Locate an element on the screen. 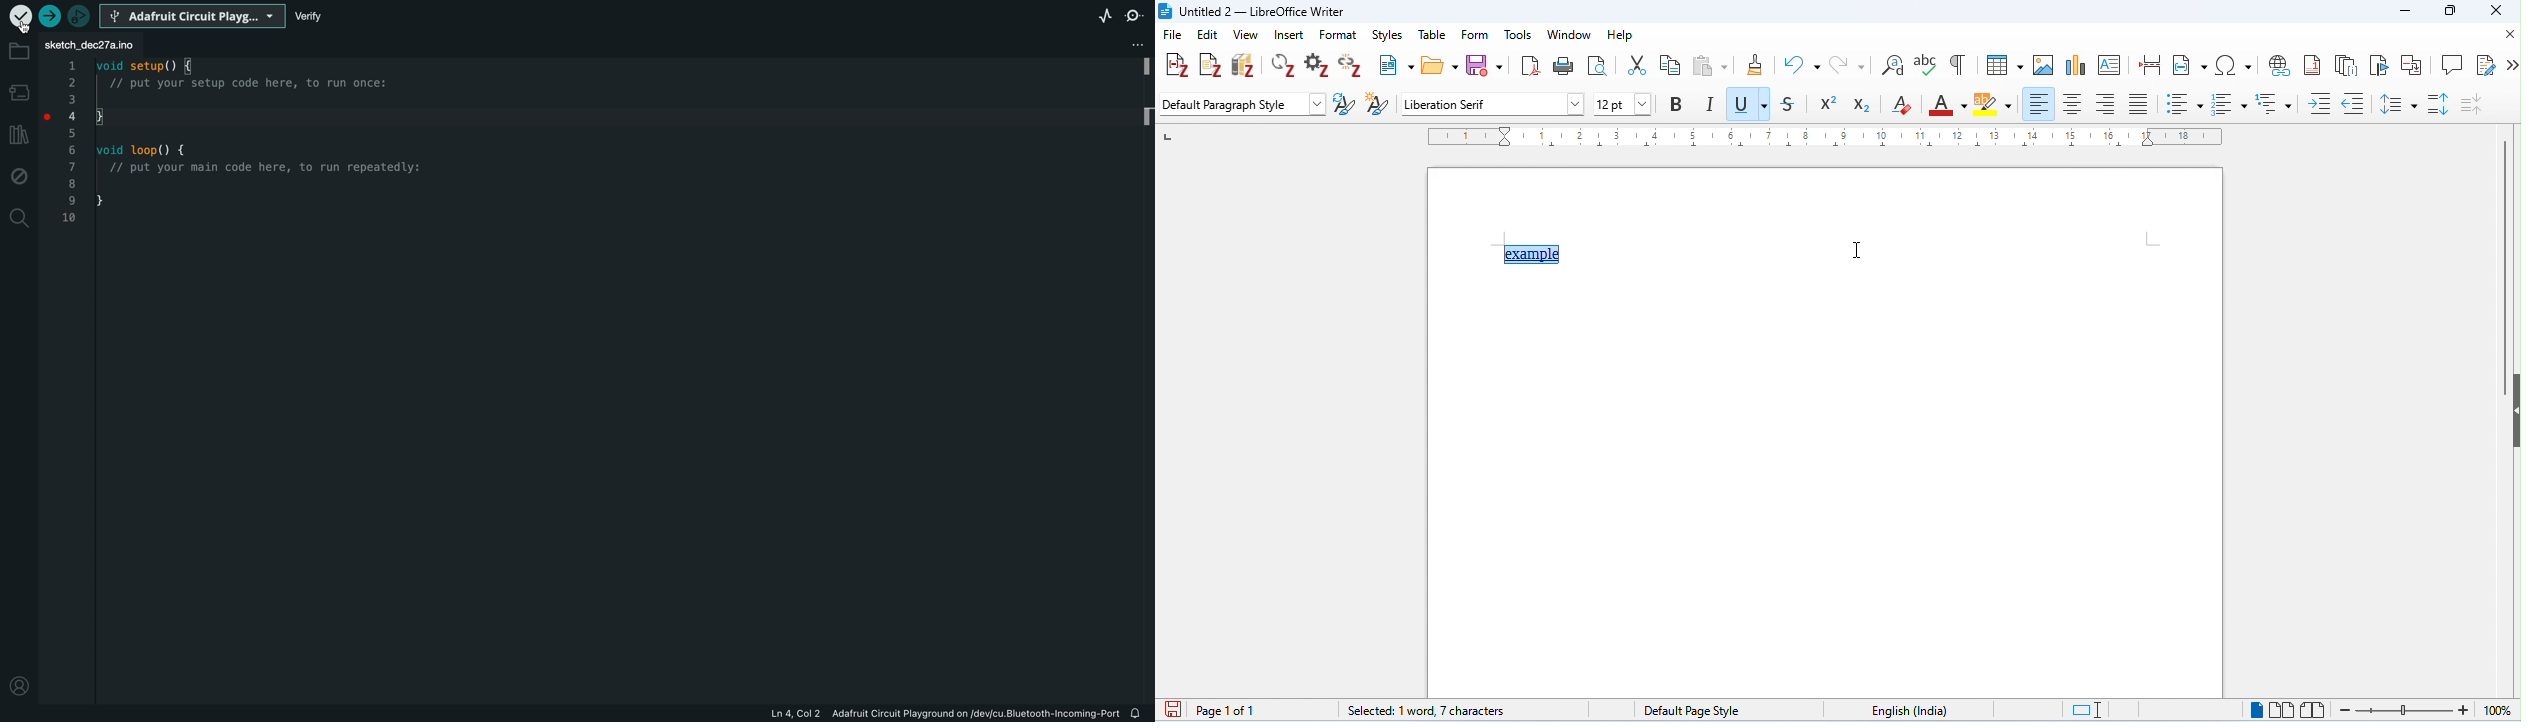 This screenshot has height=728, width=2548. line spacing is located at coordinates (2399, 103).